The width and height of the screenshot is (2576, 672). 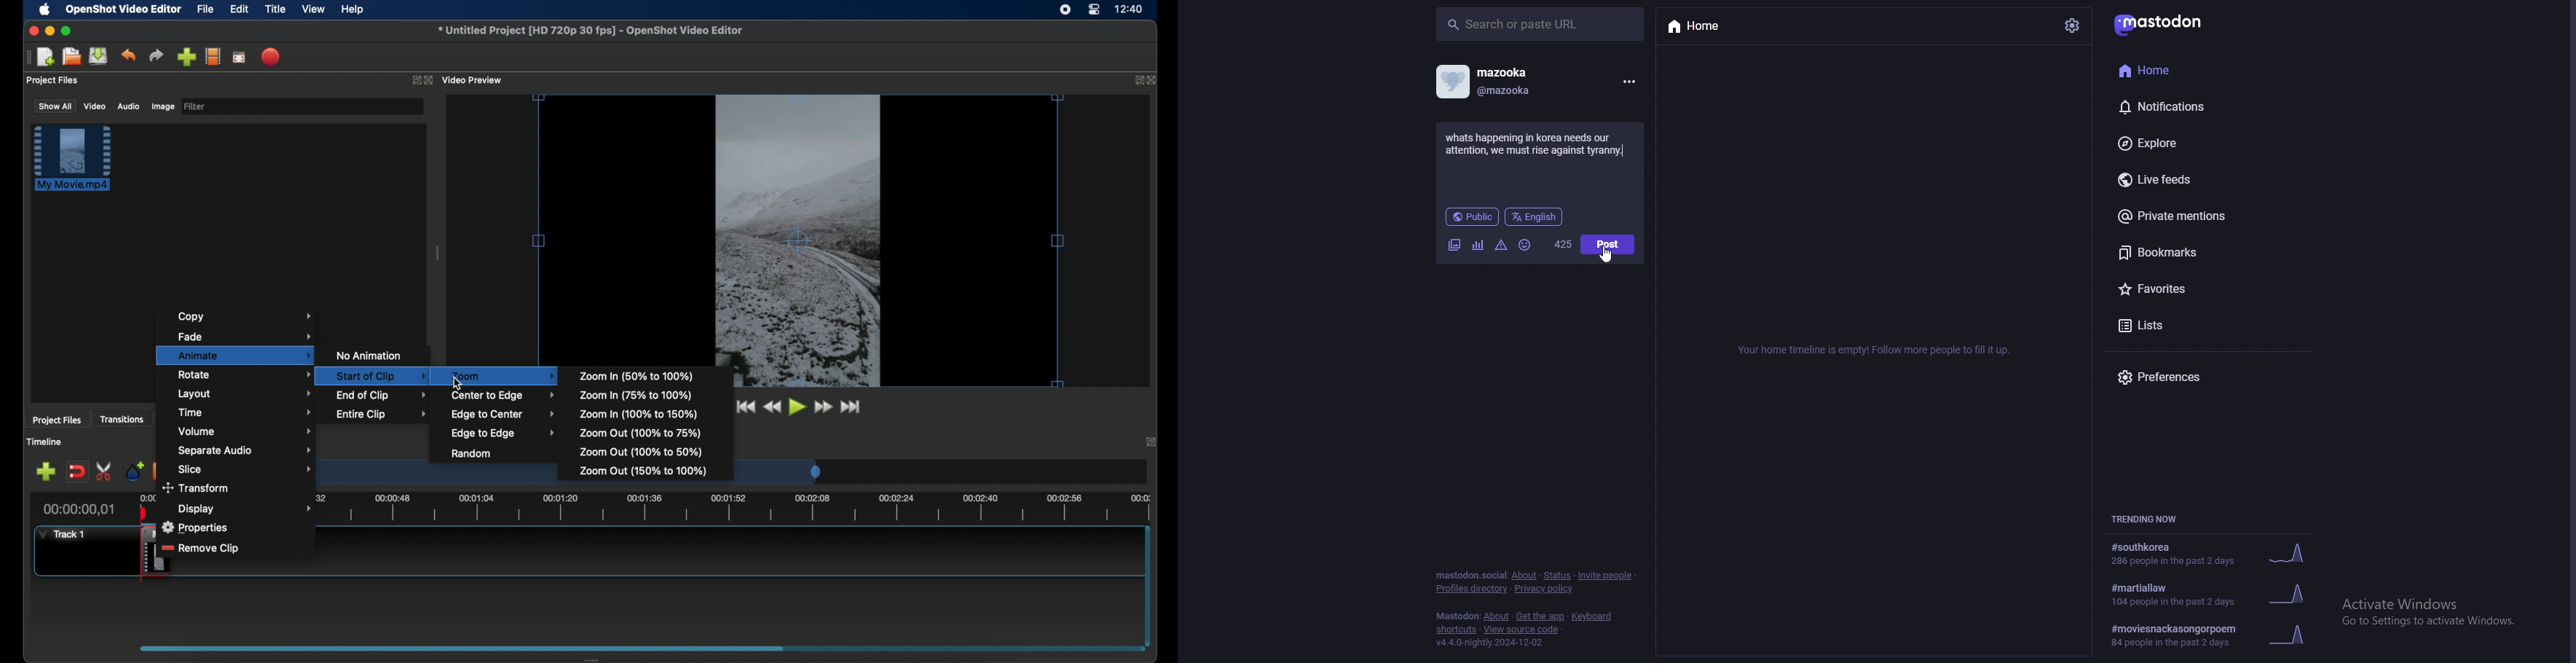 I want to click on about, so click(x=1525, y=575).